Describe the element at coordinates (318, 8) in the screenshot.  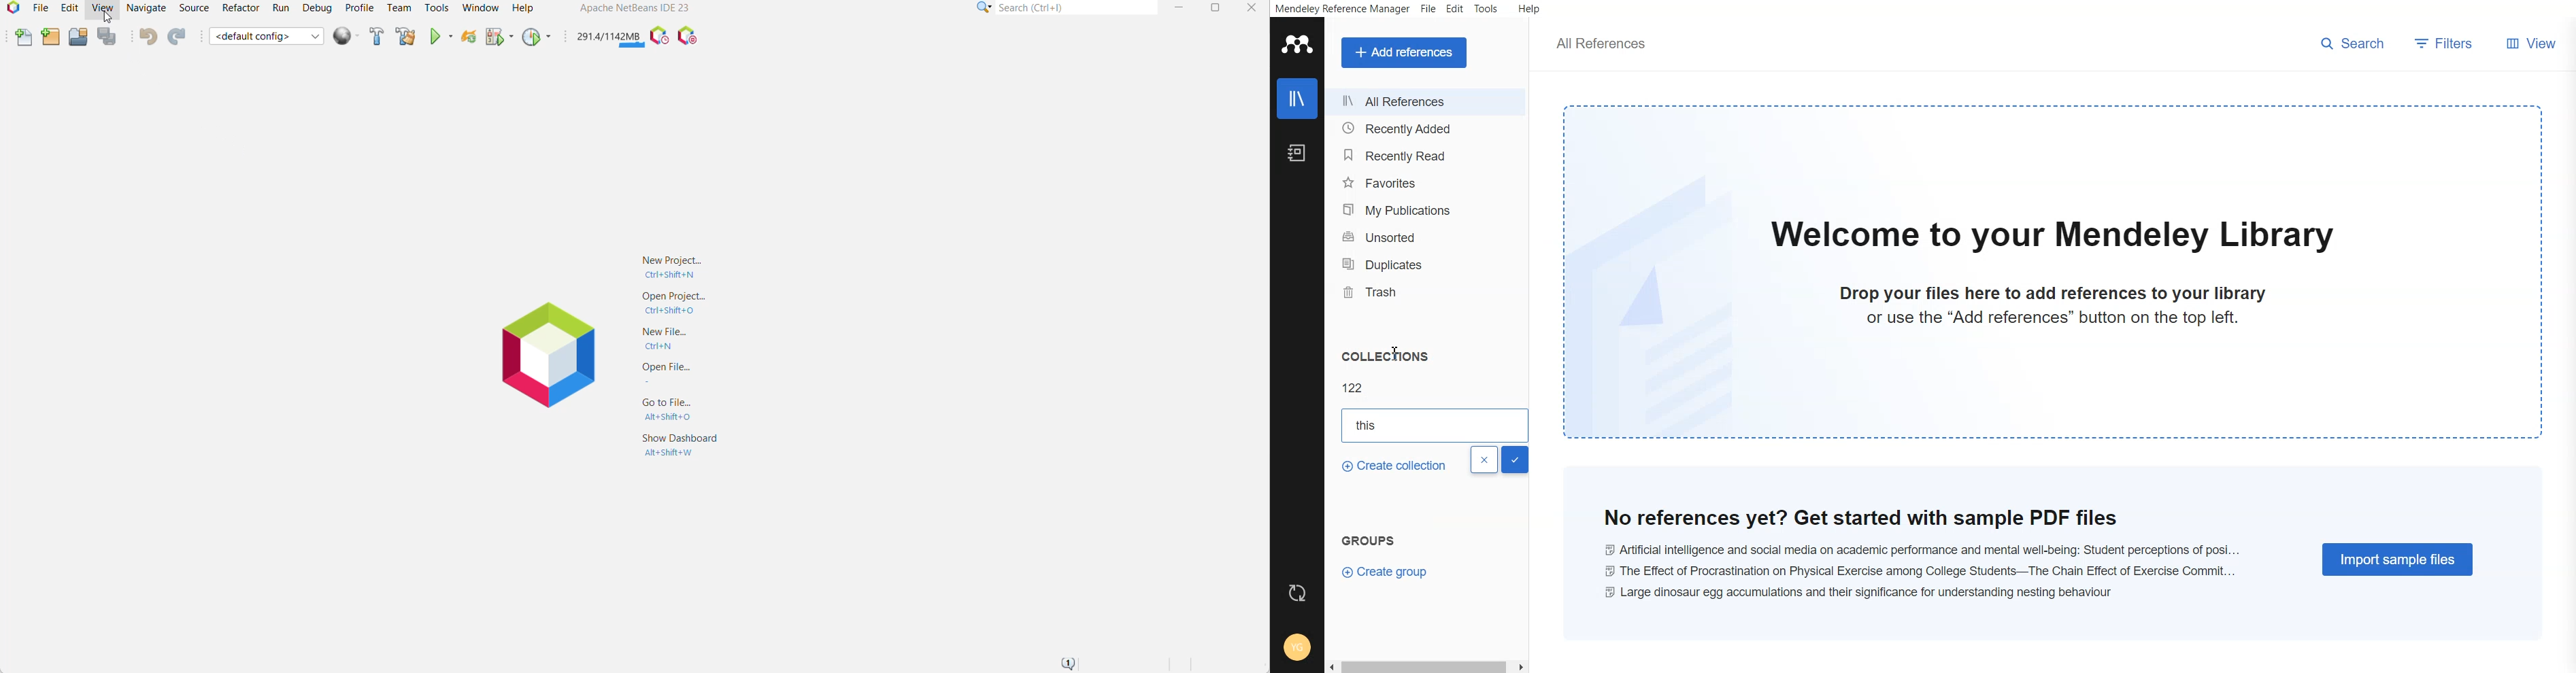
I see `Debug` at that location.